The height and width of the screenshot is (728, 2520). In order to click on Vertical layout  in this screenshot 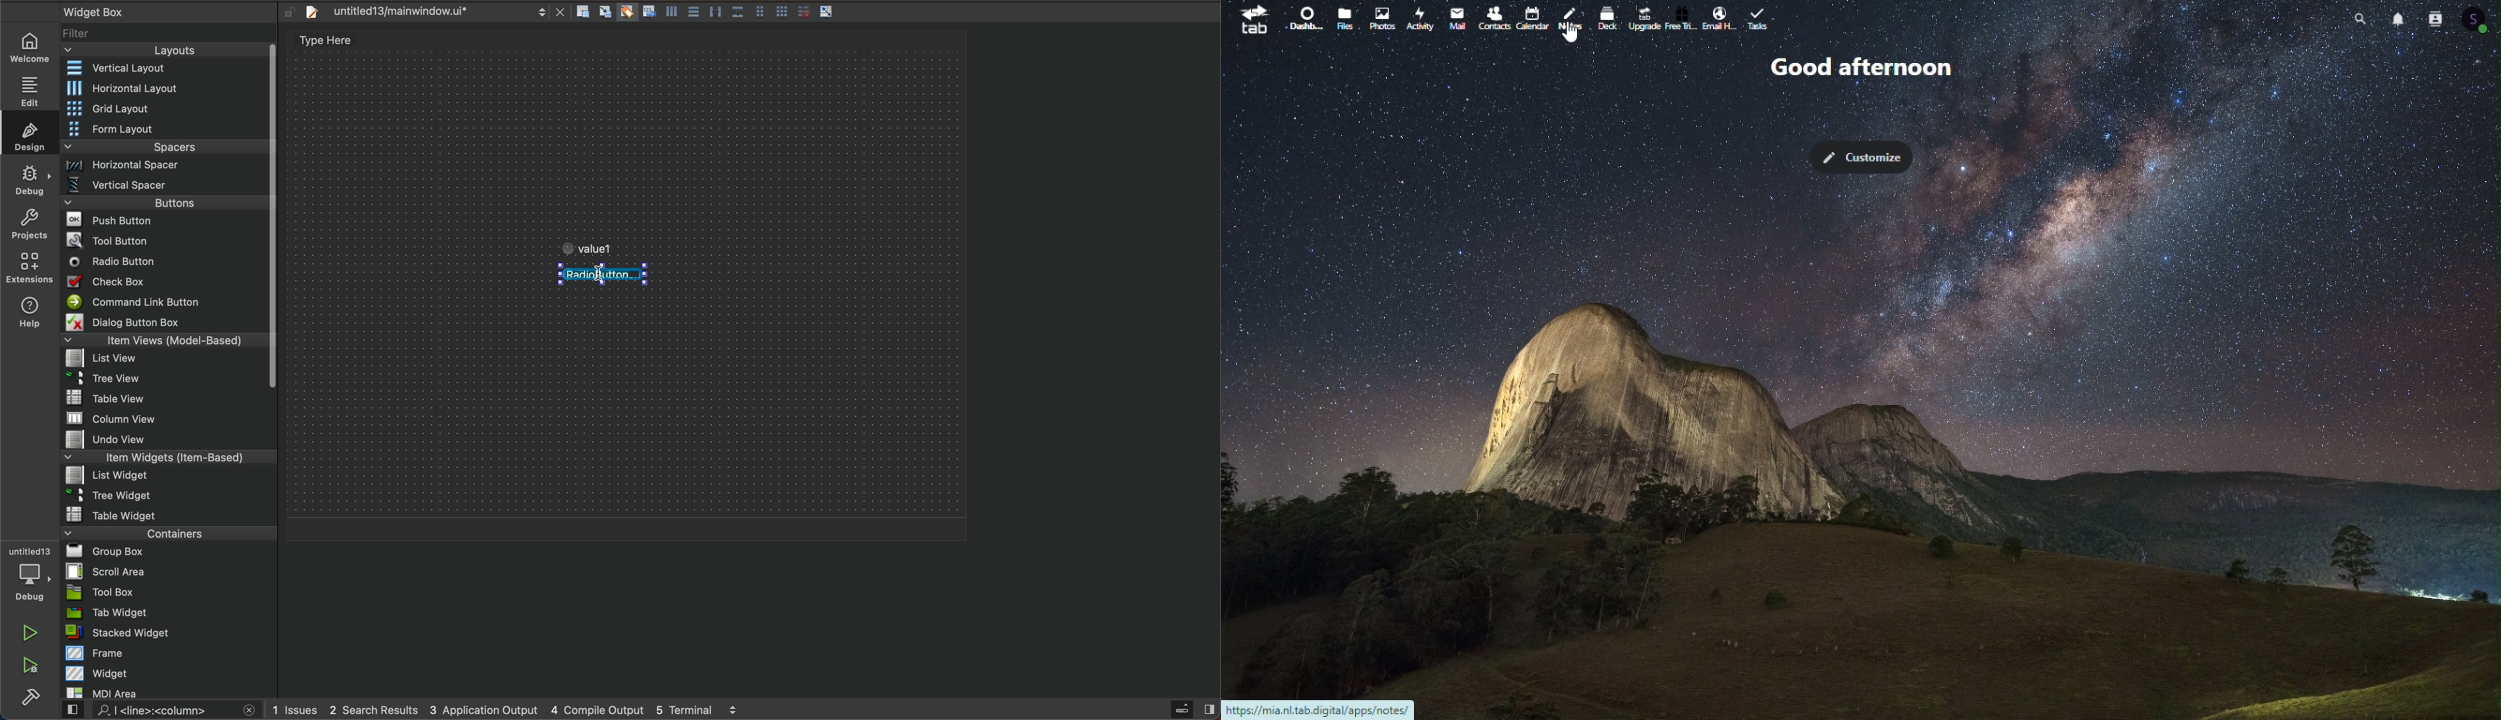, I will do `click(167, 69)`.